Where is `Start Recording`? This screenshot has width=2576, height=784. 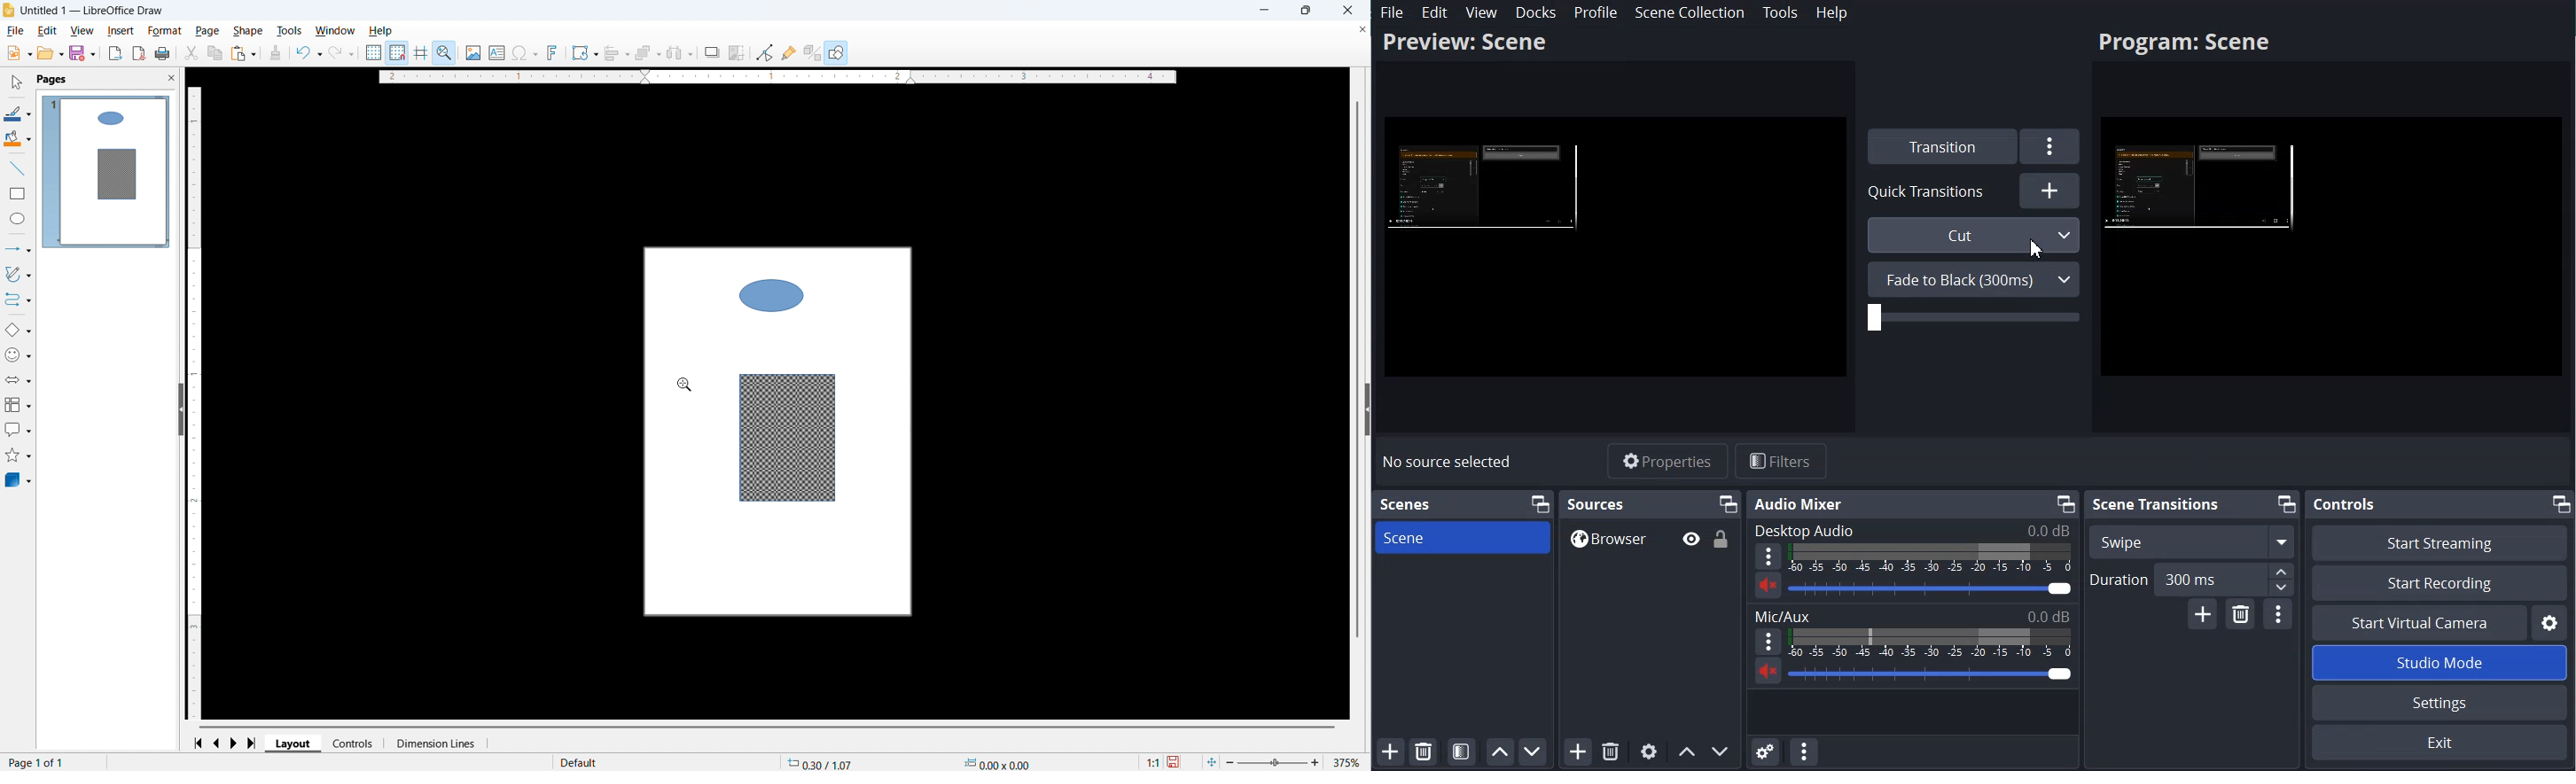
Start Recording is located at coordinates (2439, 582).